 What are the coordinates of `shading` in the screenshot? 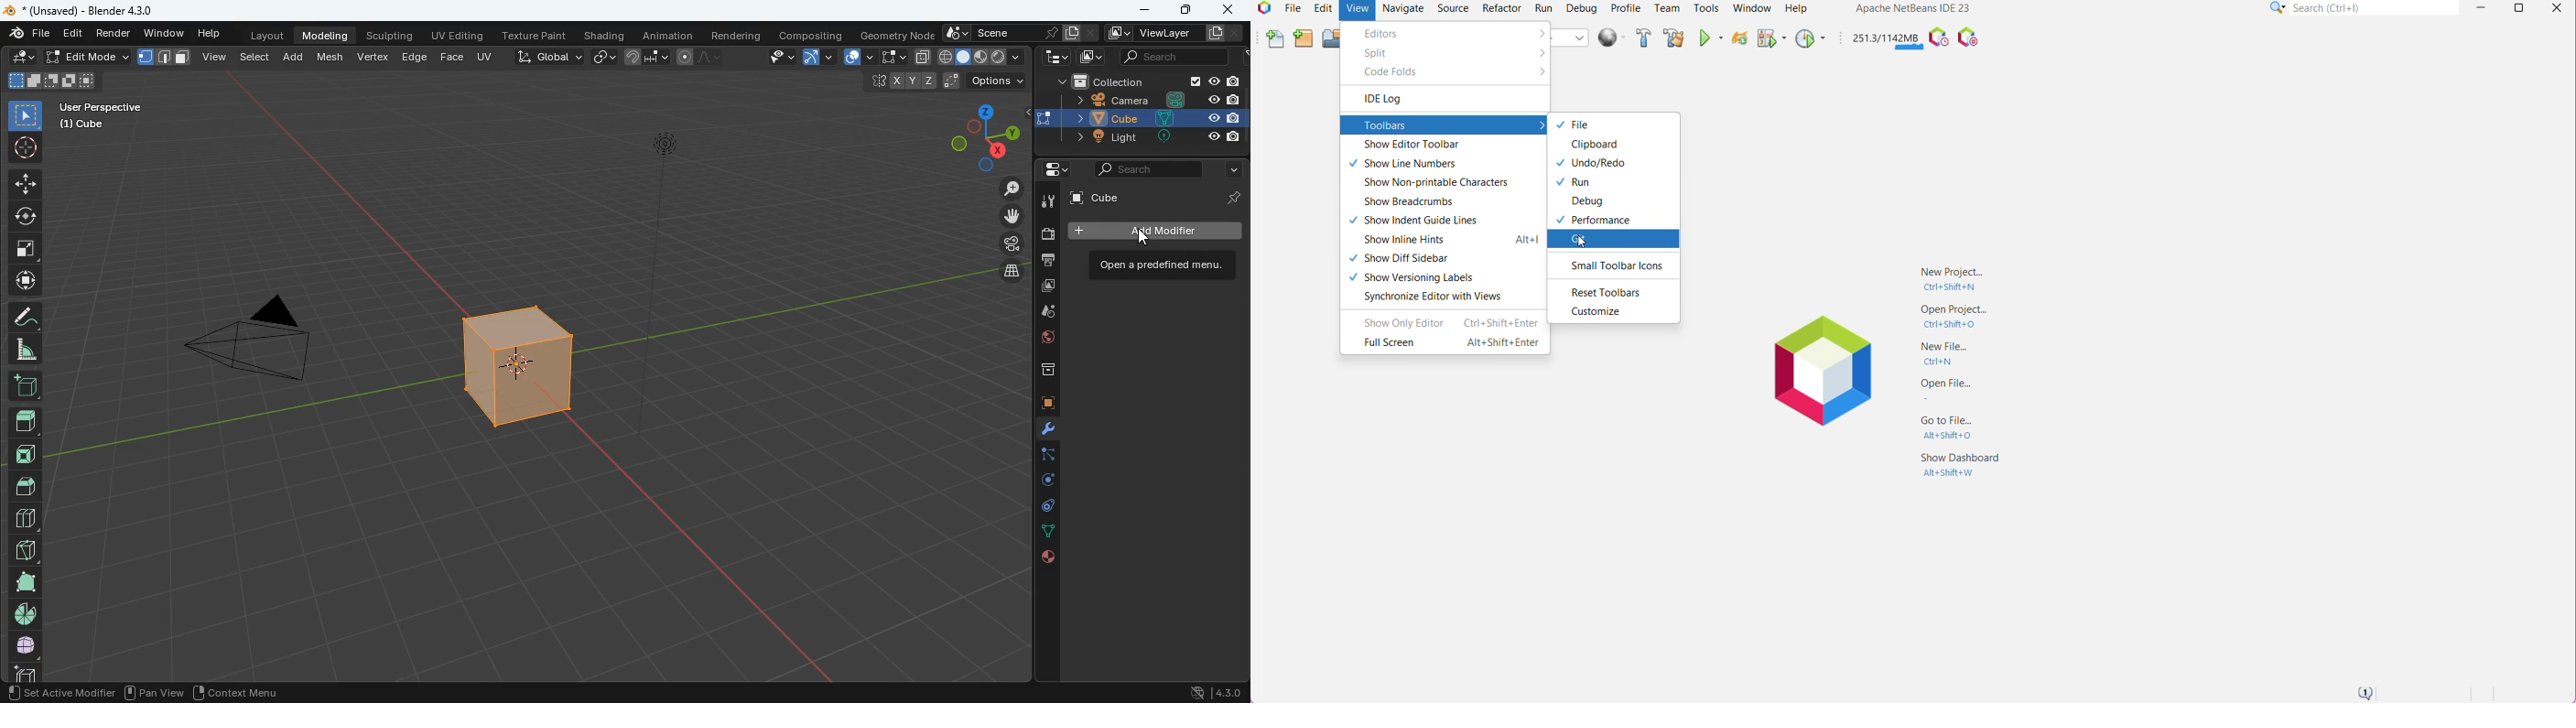 It's located at (604, 36).